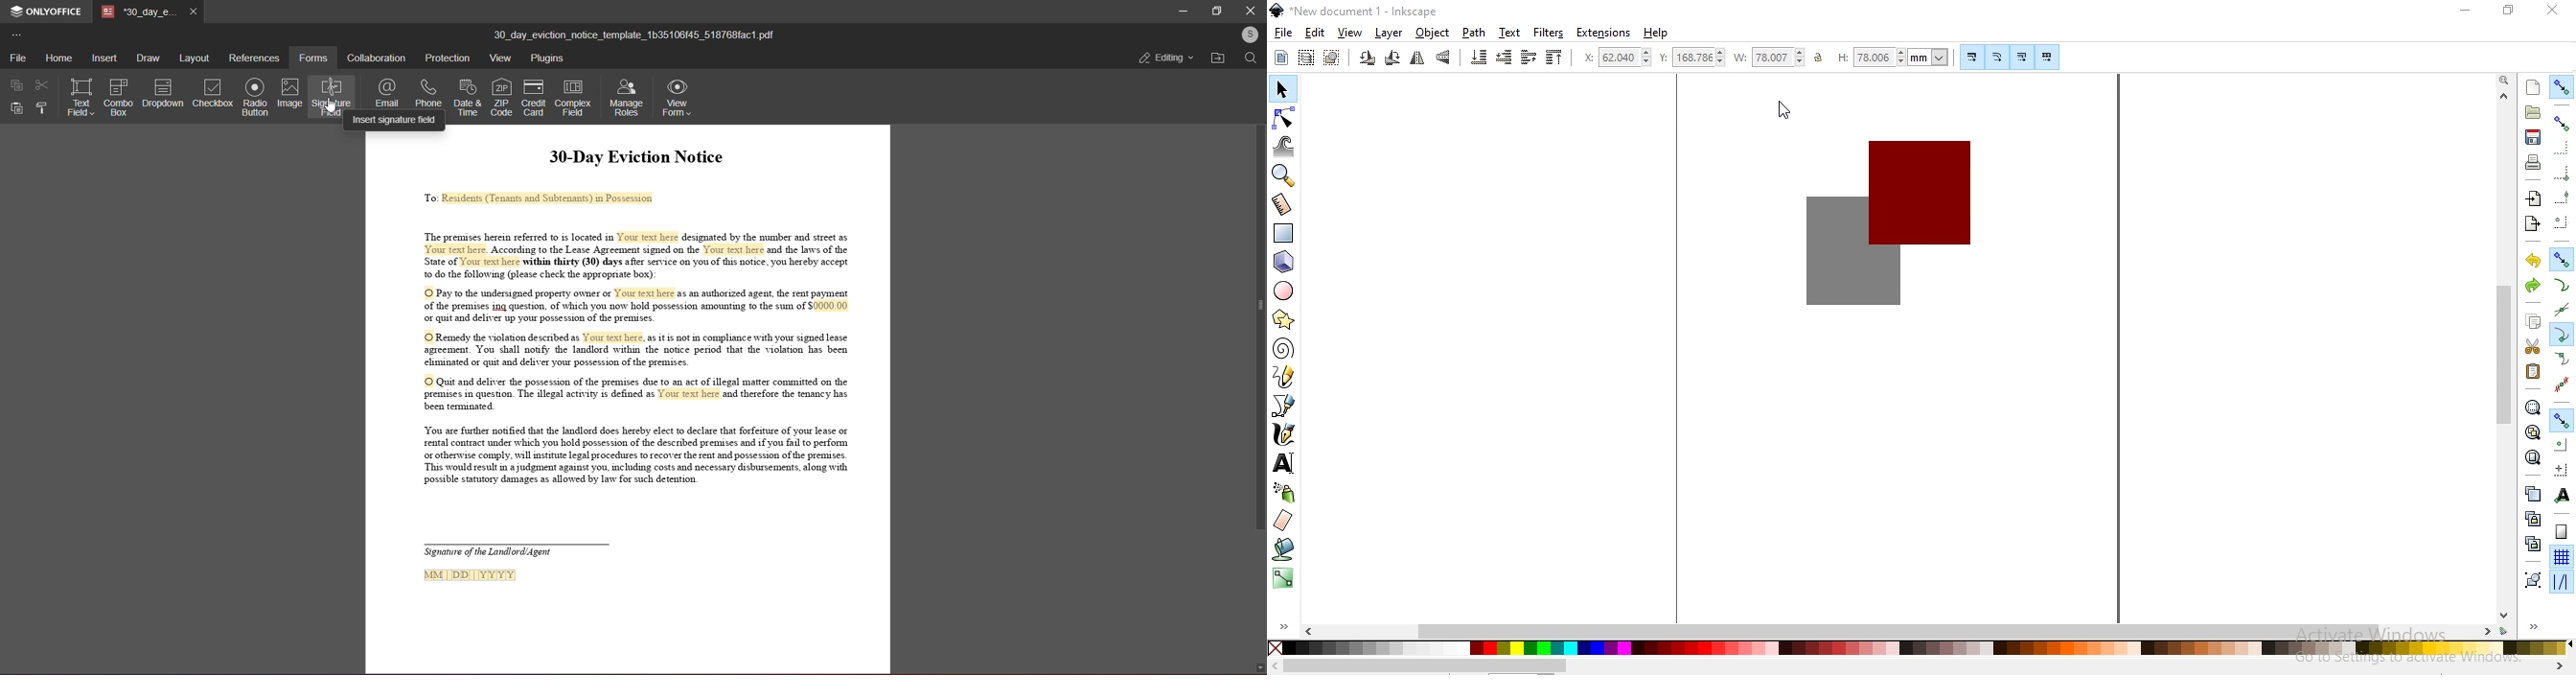  What do you see at coordinates (291, 92) in the screenshot?
I see `image` at bounding box center [291, 92].